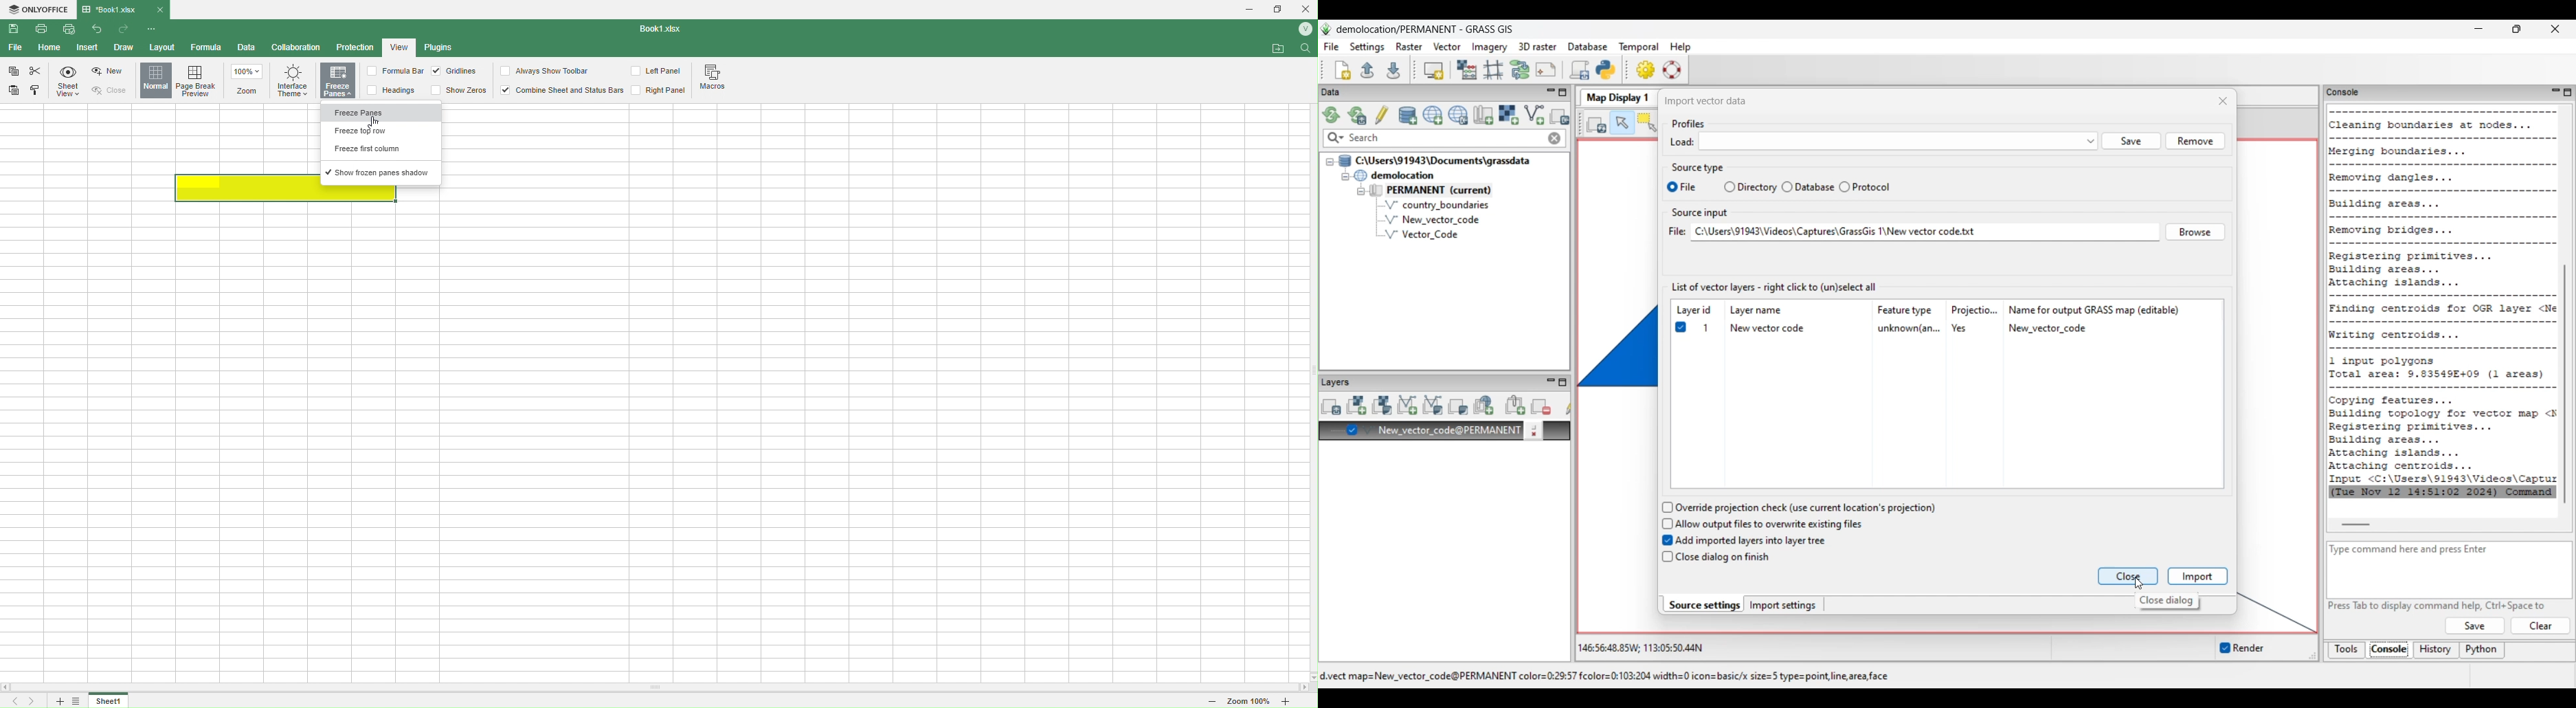 This screenshot has height=728, width=2576. What do you see at coordinates (115, 90) in the screenshot?
I see `Close` at bounding box center [115, 90].